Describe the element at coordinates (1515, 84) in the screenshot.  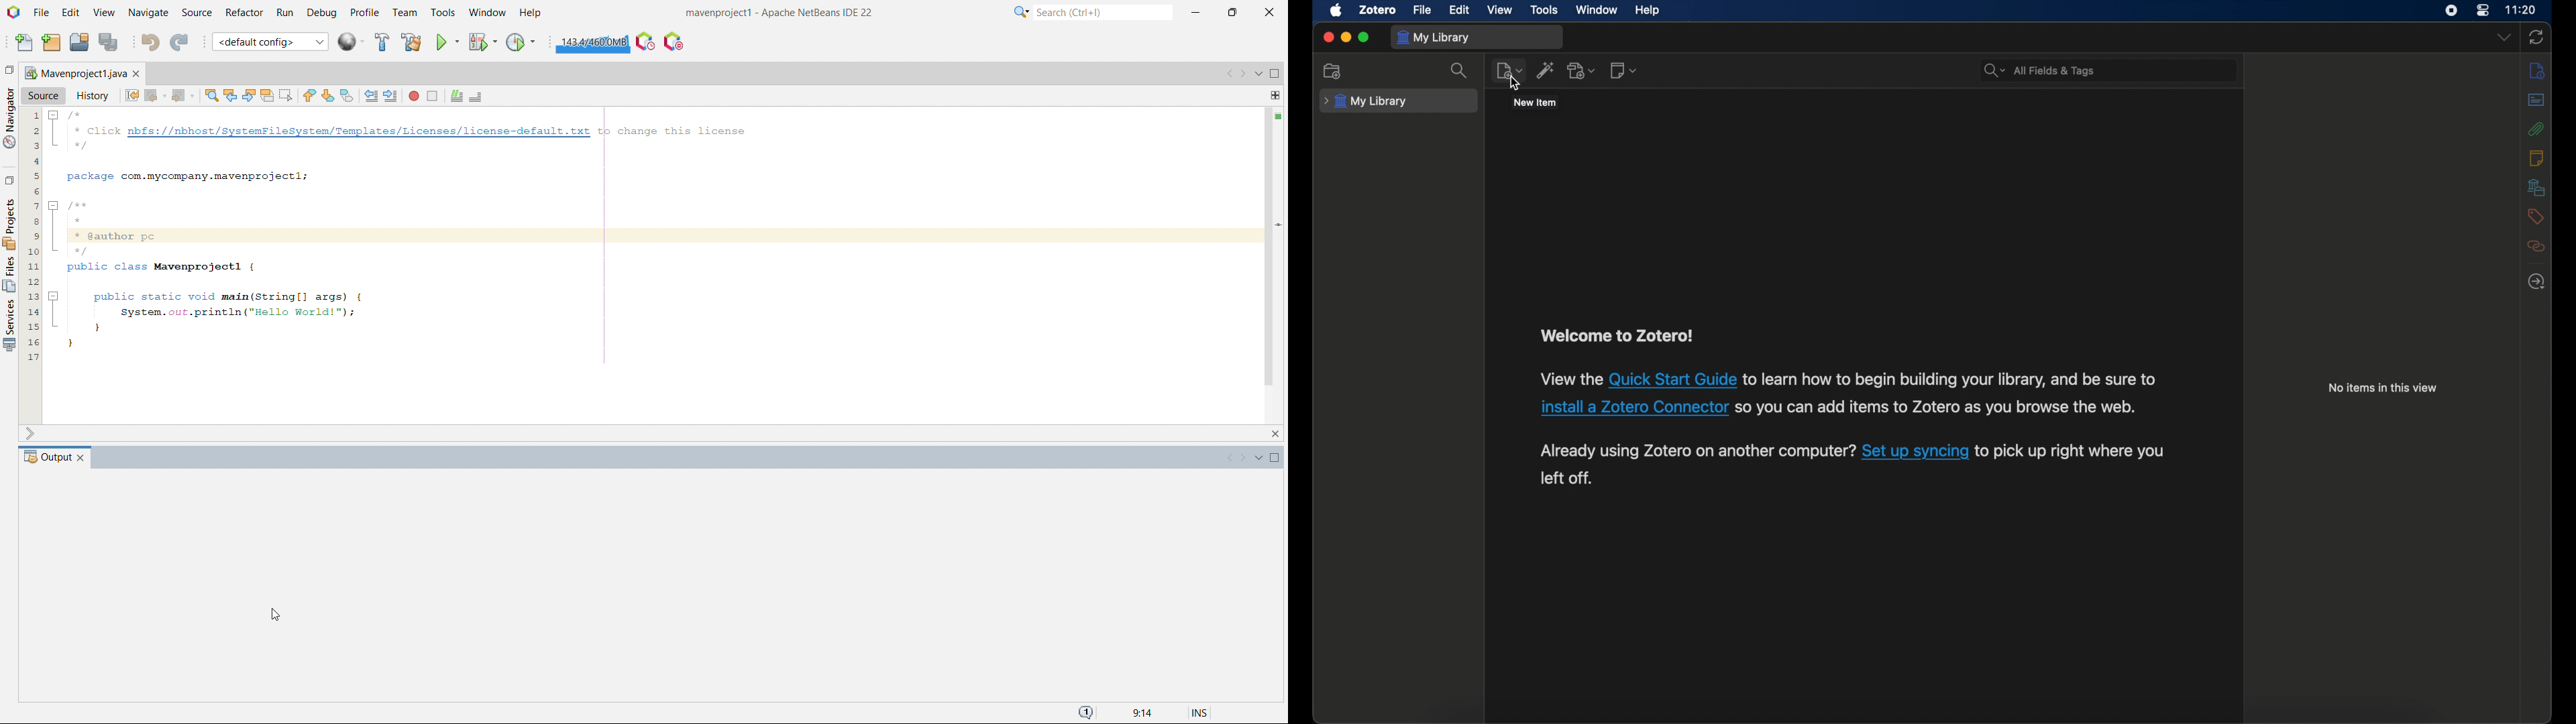
I see `cursor` at that location.